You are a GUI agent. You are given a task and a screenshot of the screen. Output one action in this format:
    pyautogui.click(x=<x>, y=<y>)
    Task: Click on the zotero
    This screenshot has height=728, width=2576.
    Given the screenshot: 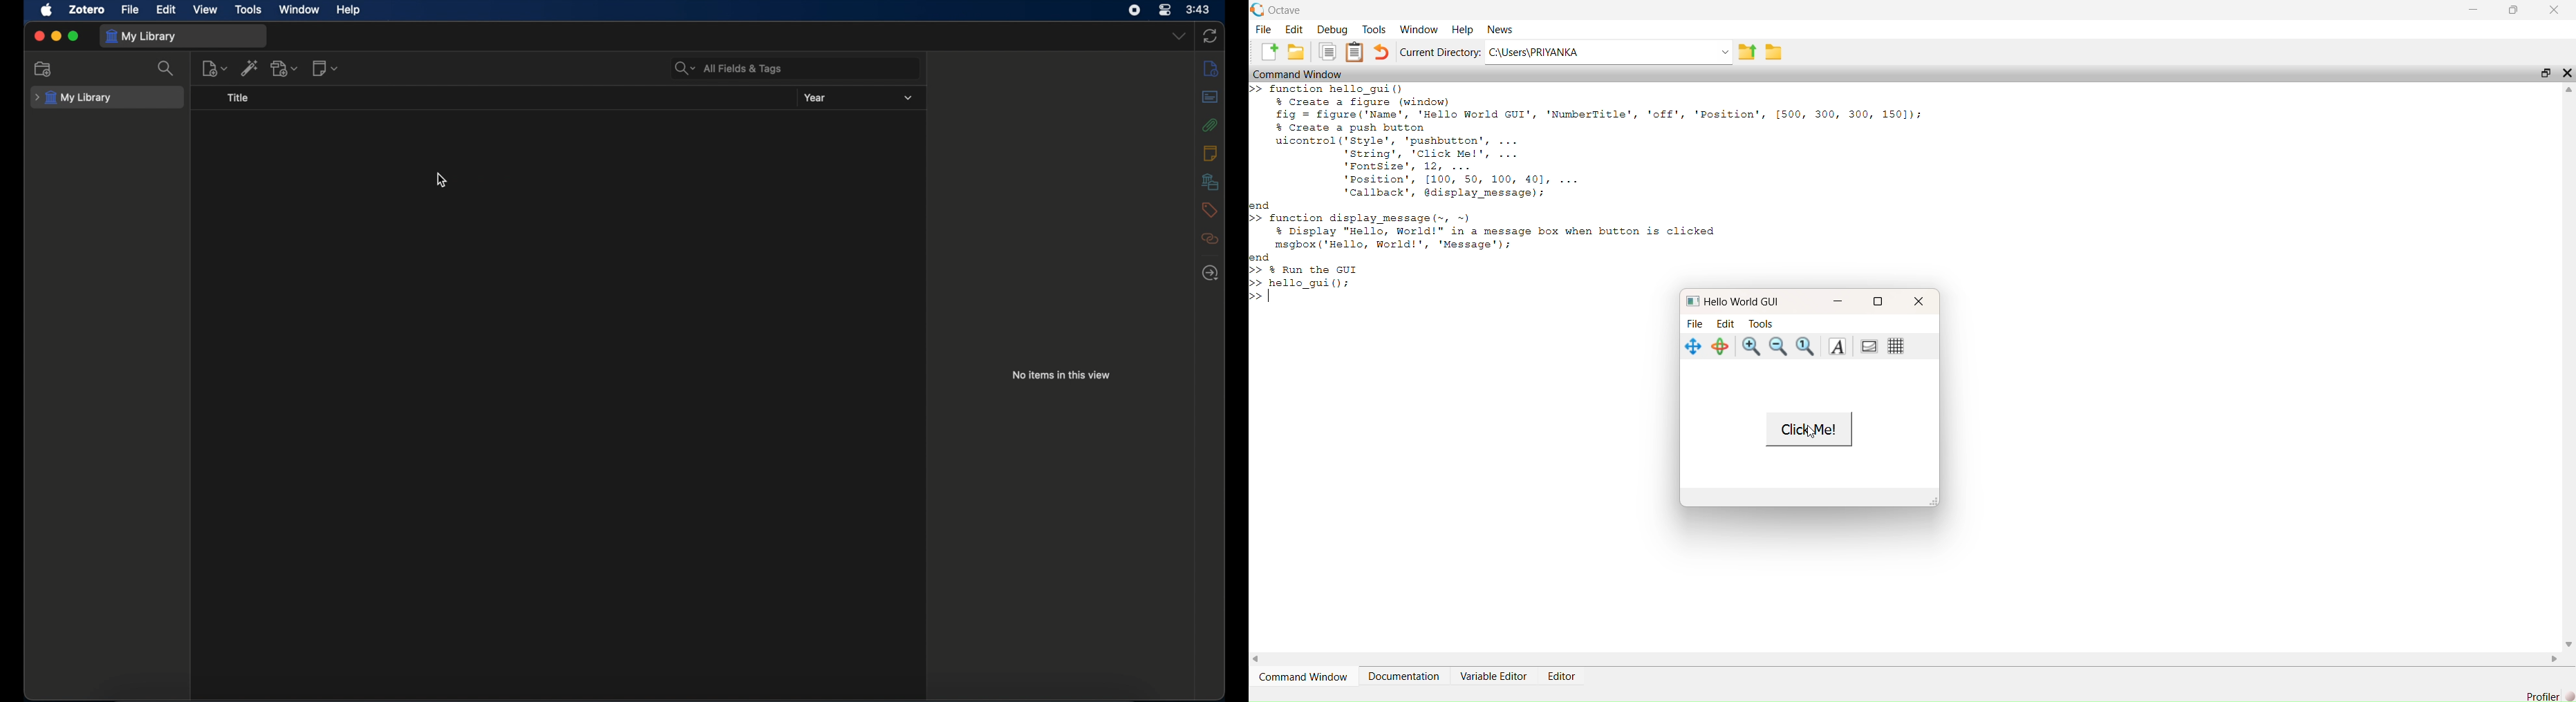 What is the action you would take?
    pyautogui.click(x=87, y=9)
    